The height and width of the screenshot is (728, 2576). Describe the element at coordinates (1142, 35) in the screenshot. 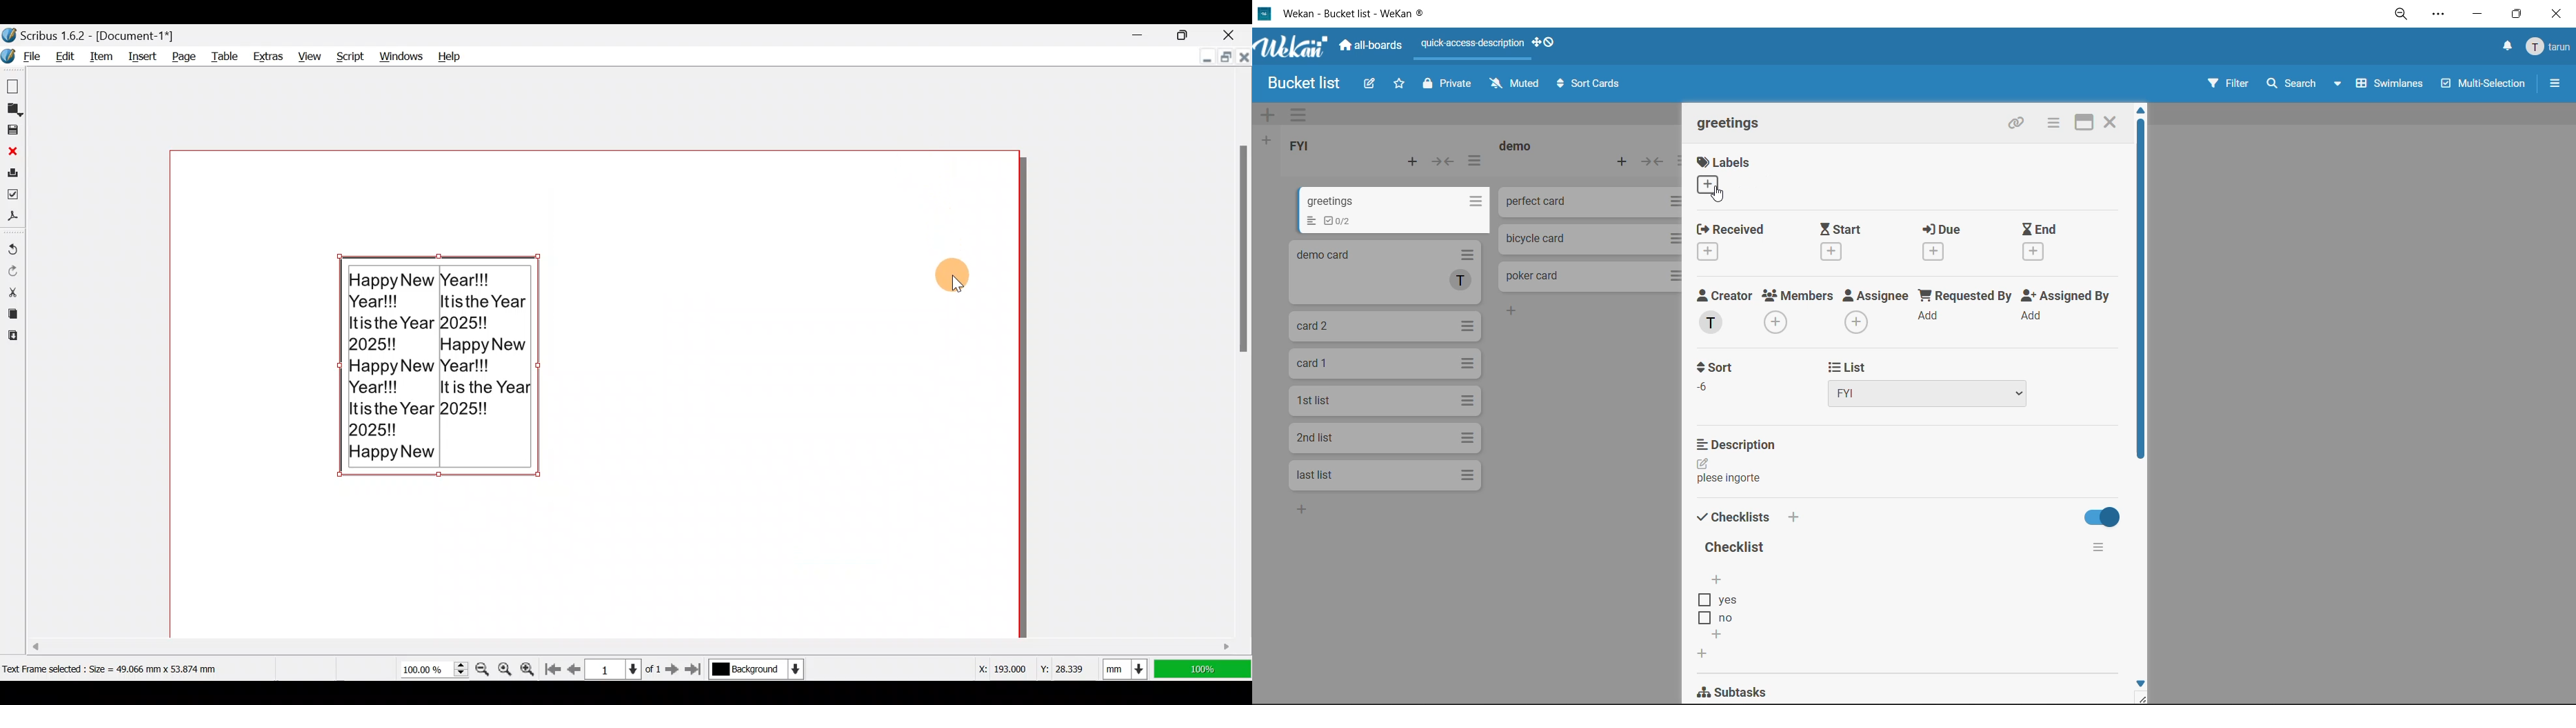

I see `Minimize` at that location.